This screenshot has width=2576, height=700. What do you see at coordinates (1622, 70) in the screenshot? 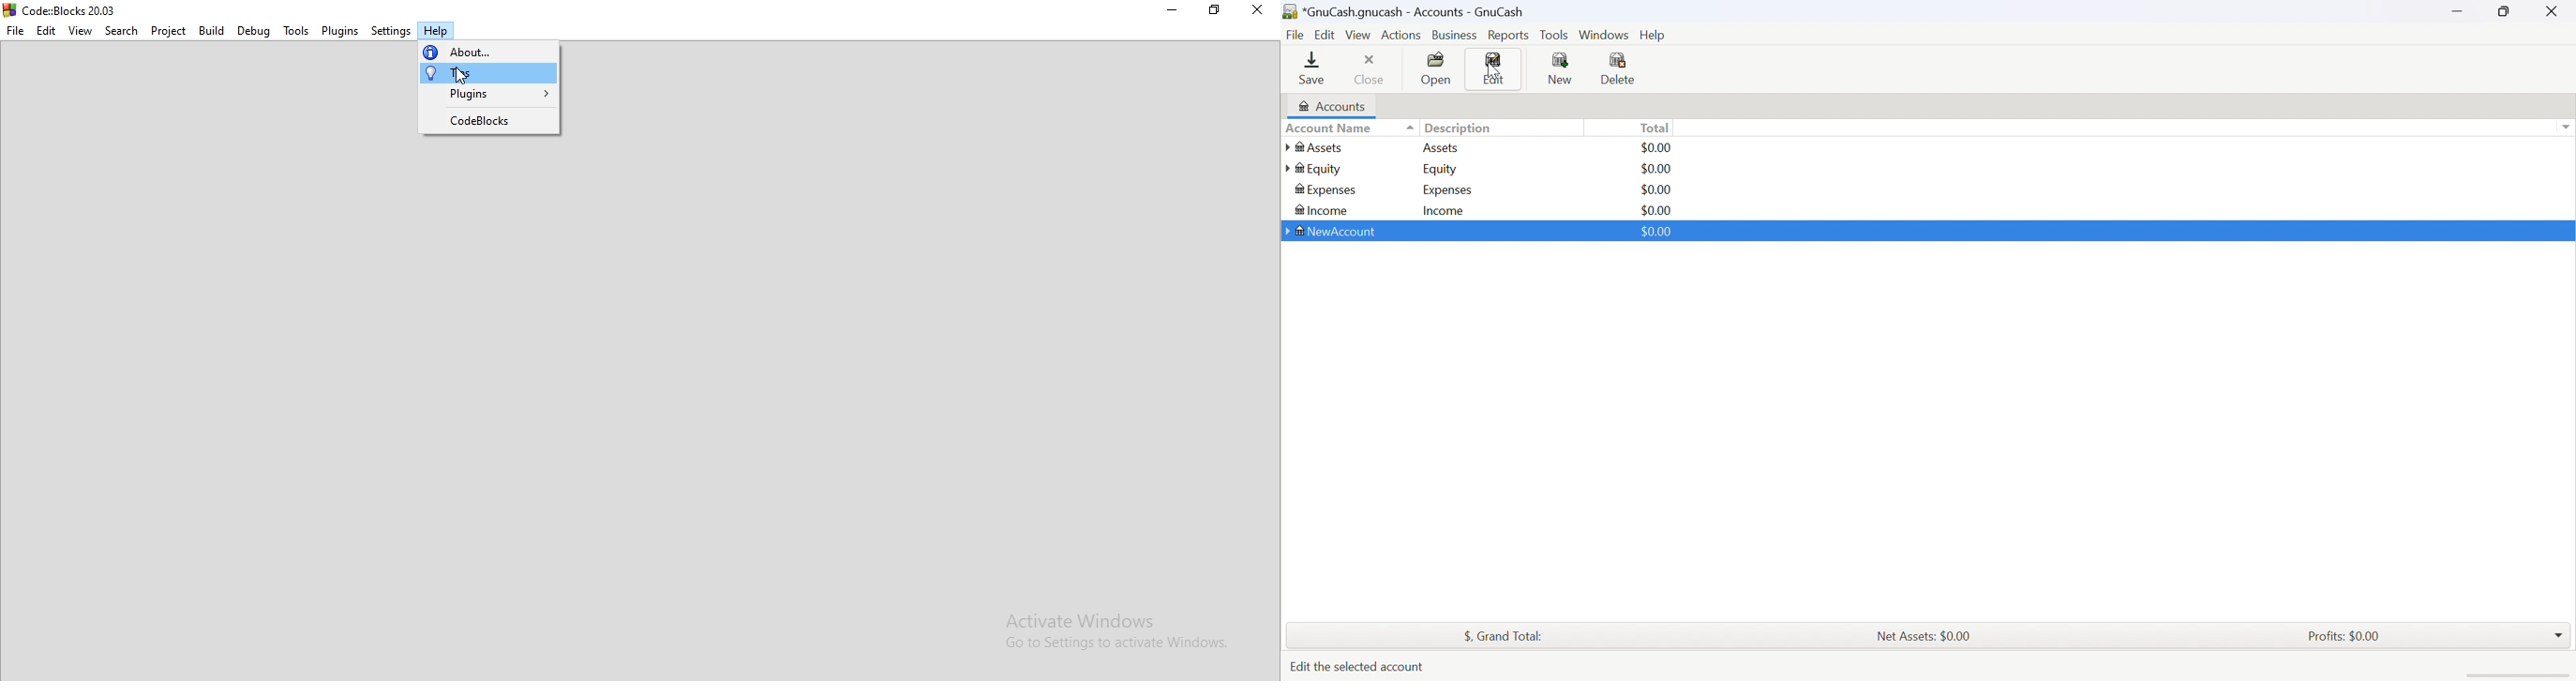
I see `Delete` at bounding box center [1622, 70].